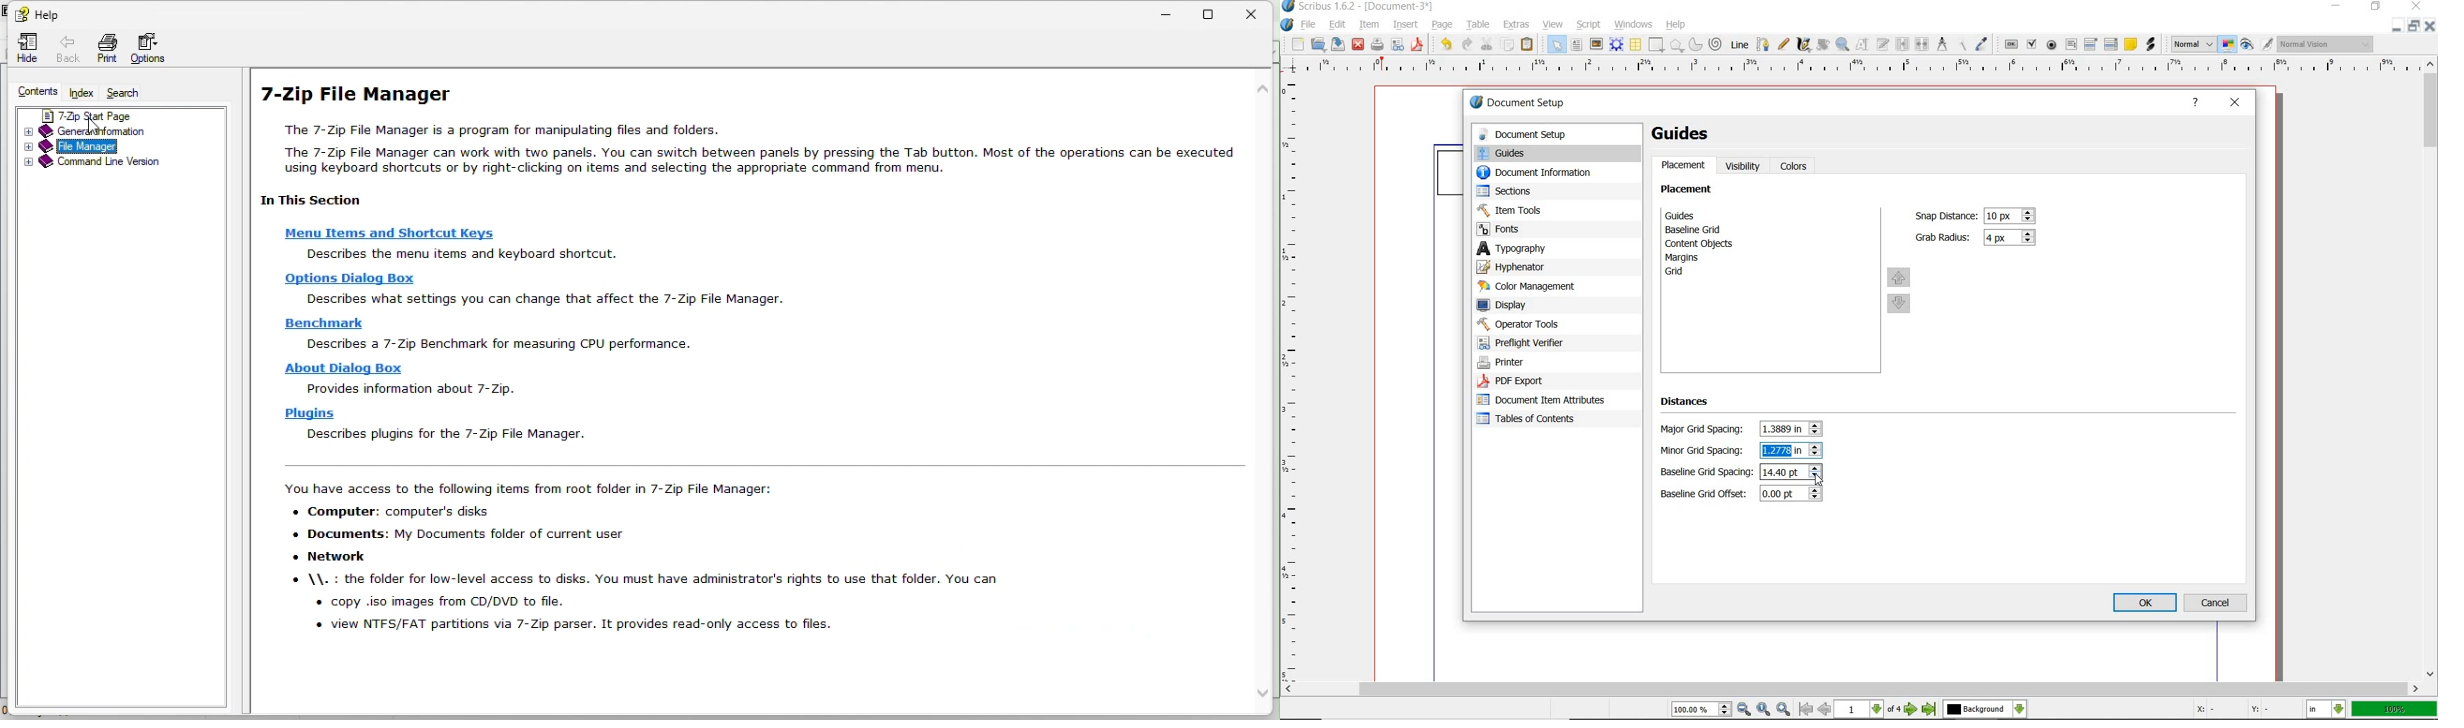 This screenshot has height=728, width=2464. I want to click on arc, so click(1694, 46).